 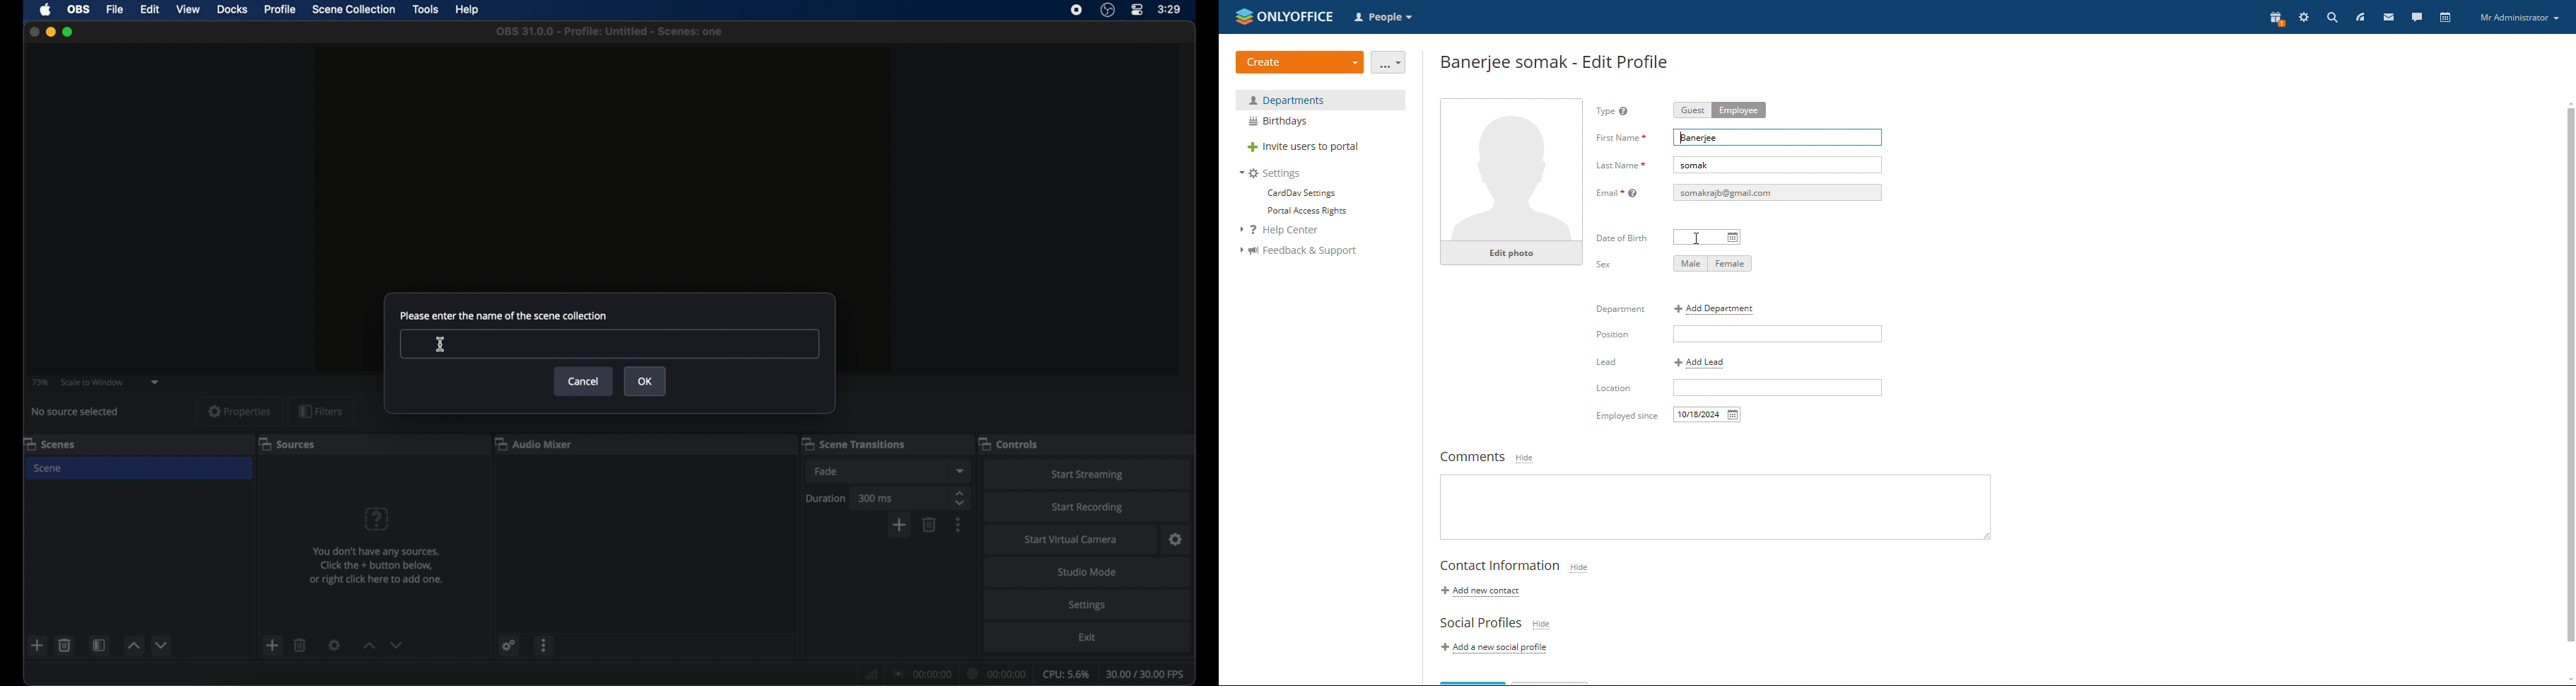 What do you see at coordinates (1287, 231) in the screenshot?
I see `help center` at bounding box center [1287, 231].